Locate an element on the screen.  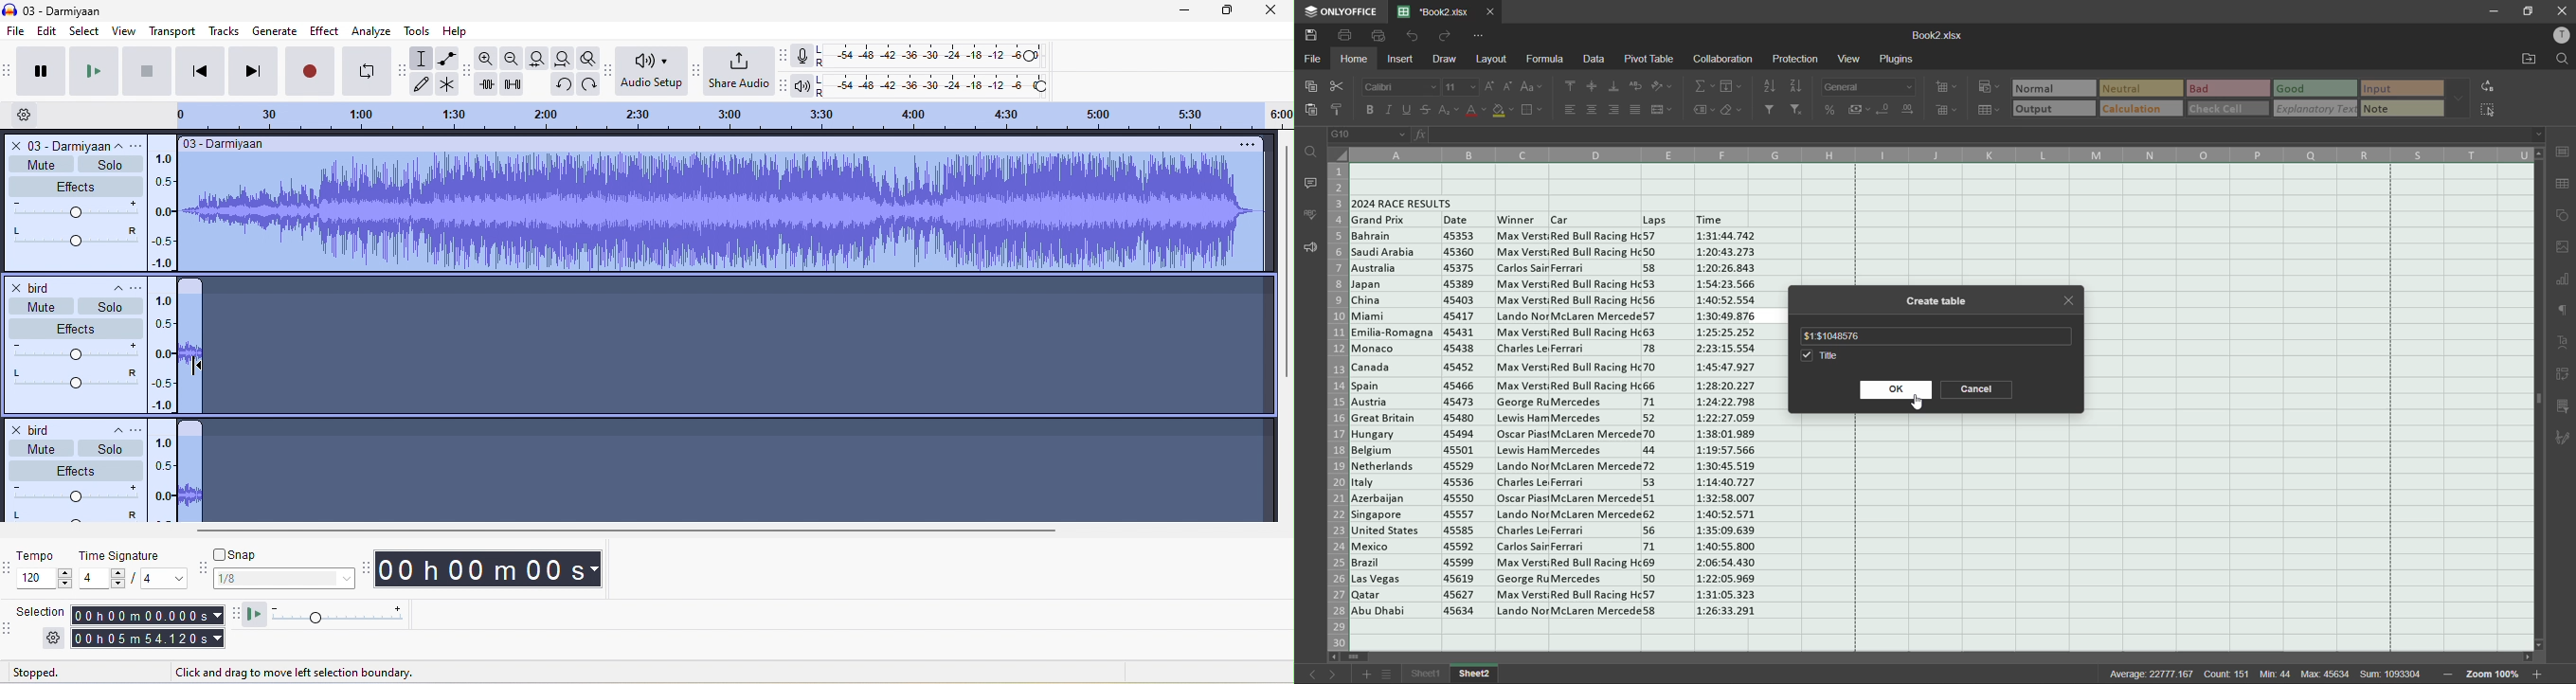
cut is located at coordinates (1338, 86).